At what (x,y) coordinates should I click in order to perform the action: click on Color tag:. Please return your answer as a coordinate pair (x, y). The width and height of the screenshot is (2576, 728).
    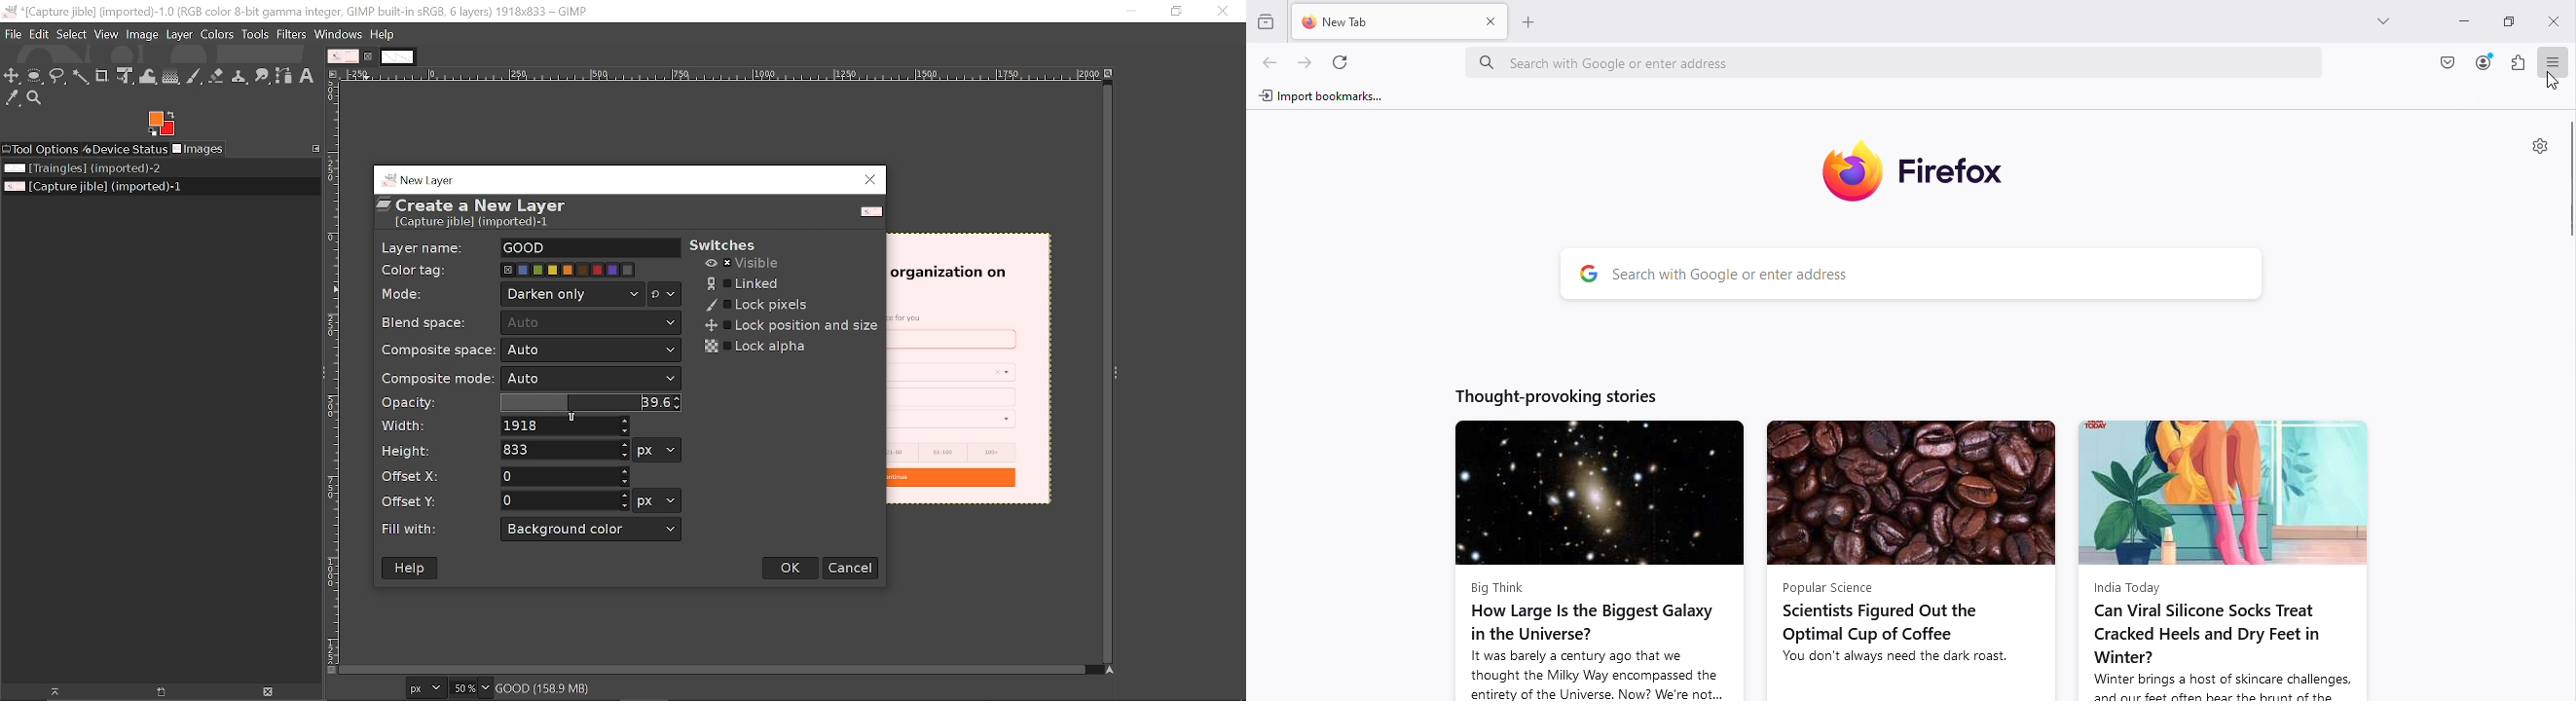
    Looking at the image, I should click on (420, 268).